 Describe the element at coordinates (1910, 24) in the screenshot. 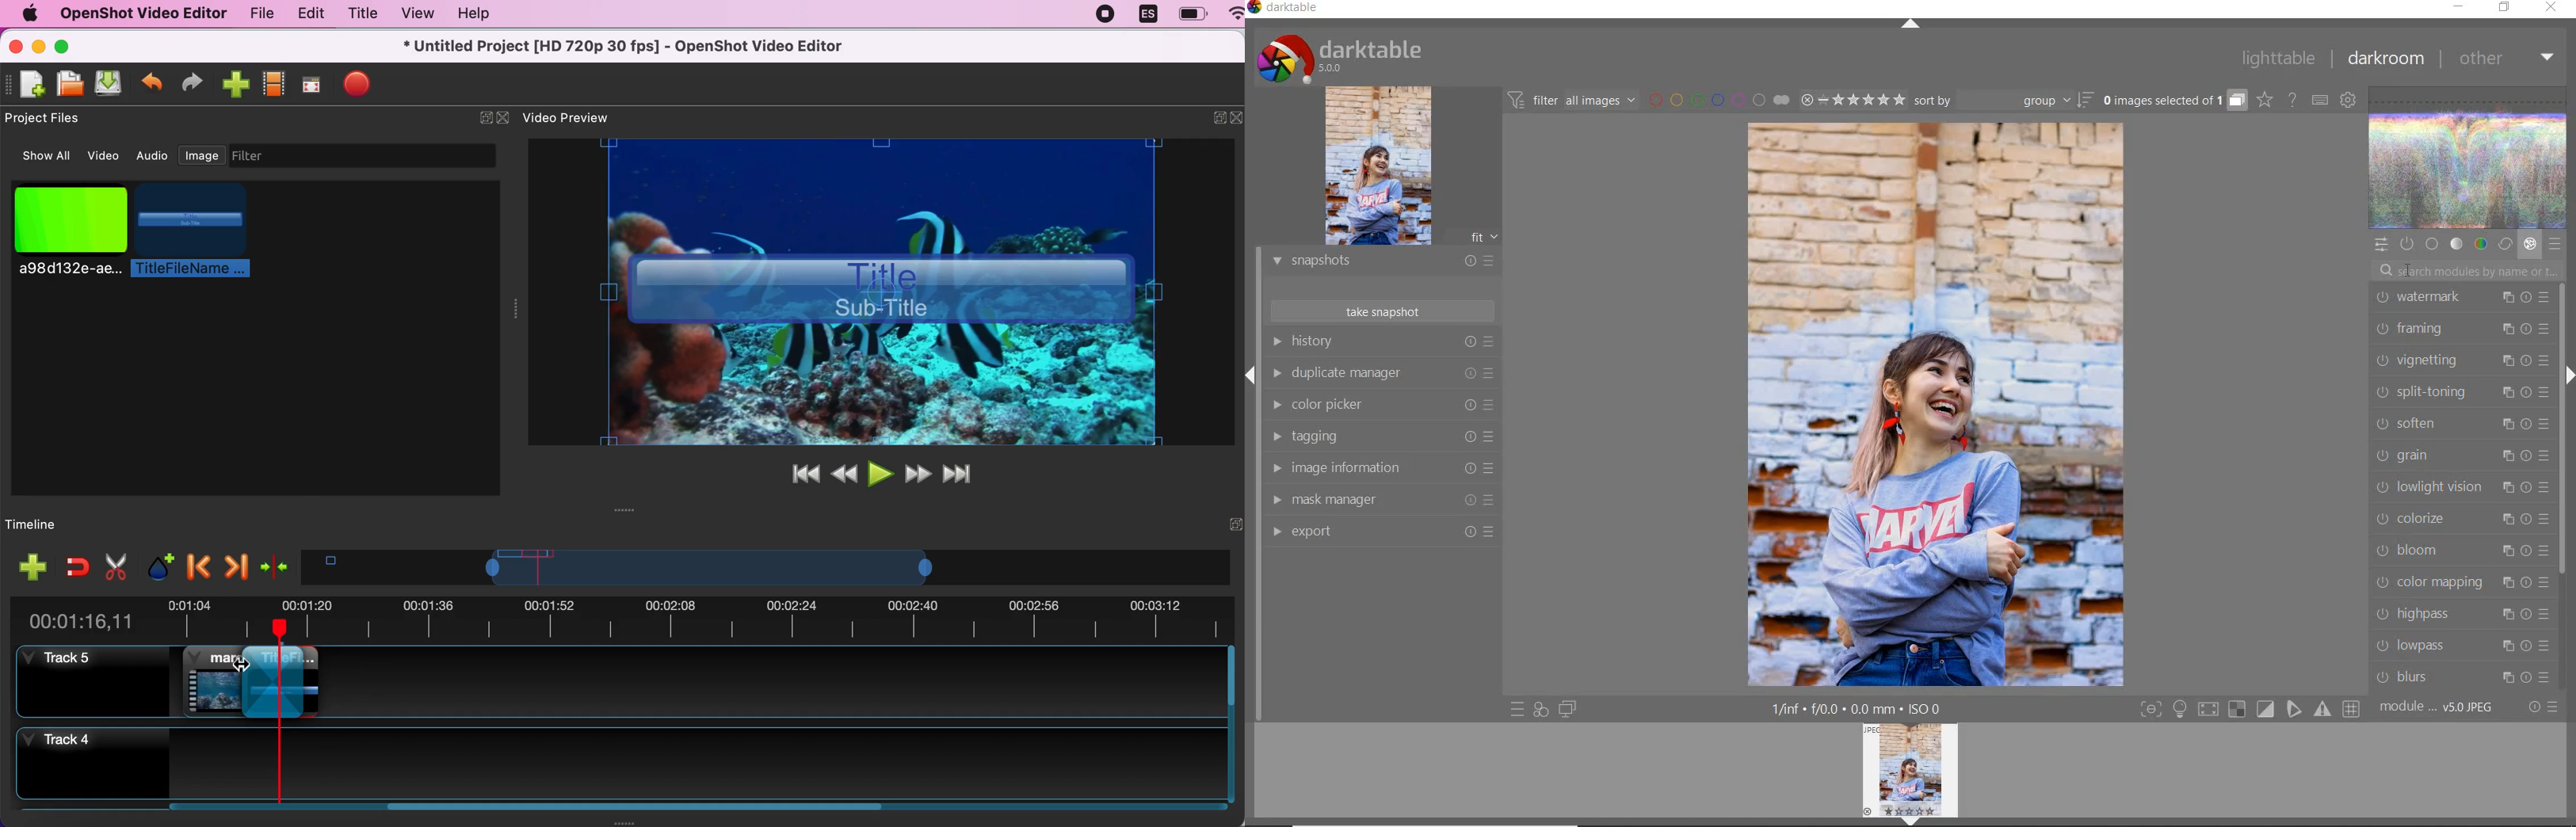

I see `expand/collapse` at that location.